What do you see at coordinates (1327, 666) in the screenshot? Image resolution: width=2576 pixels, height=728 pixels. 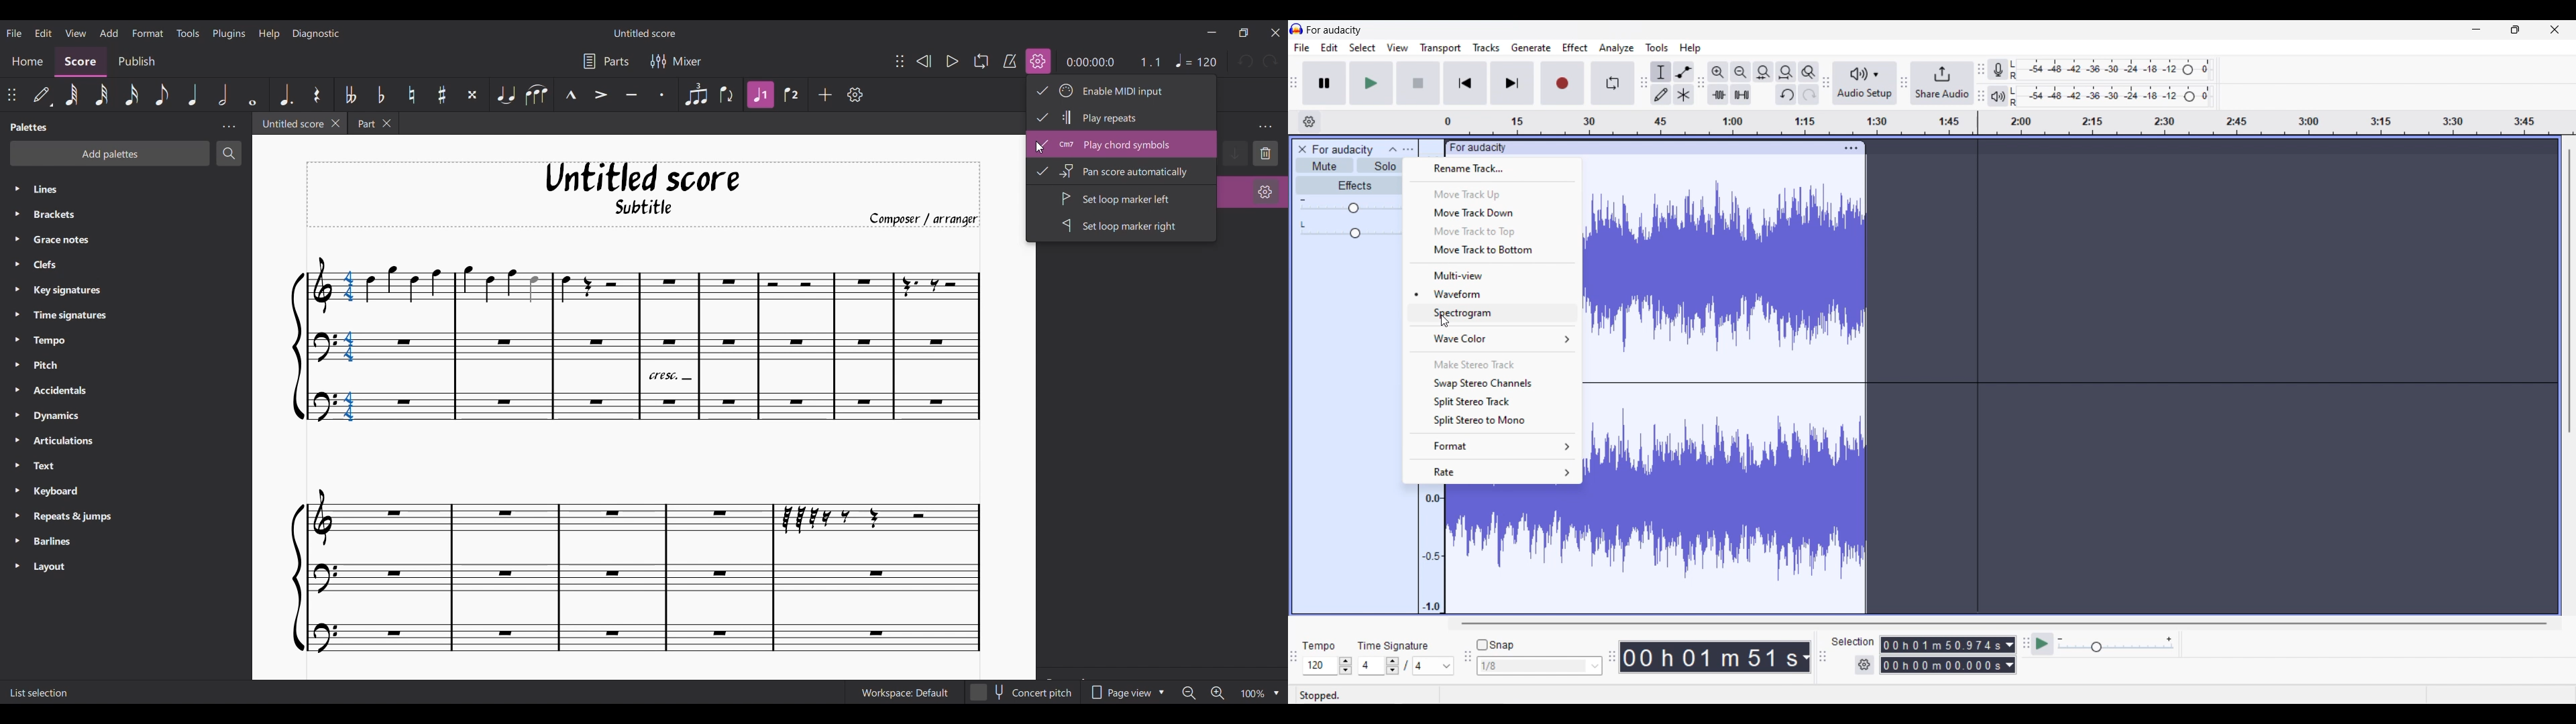 I see `Tempo settings` at bounding box center [1327, 666].